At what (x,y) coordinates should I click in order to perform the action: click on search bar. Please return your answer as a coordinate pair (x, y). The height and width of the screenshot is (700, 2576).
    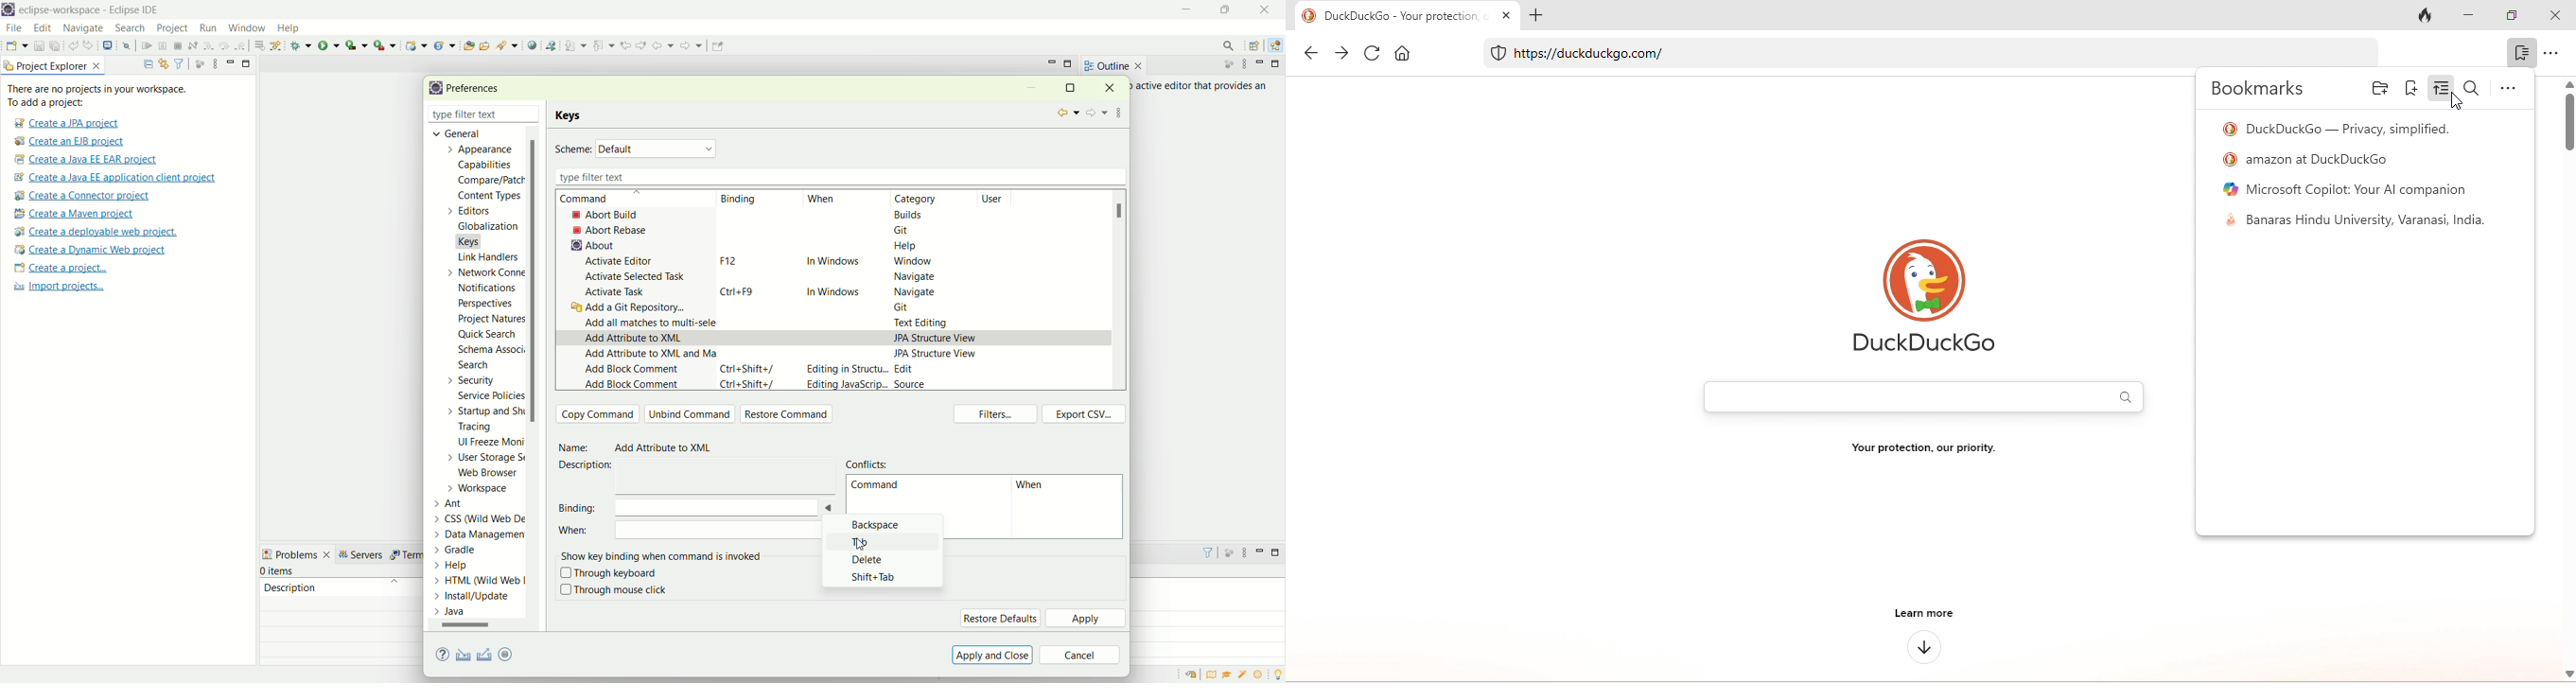
    Looking at the image, I should click on (1922, 394).